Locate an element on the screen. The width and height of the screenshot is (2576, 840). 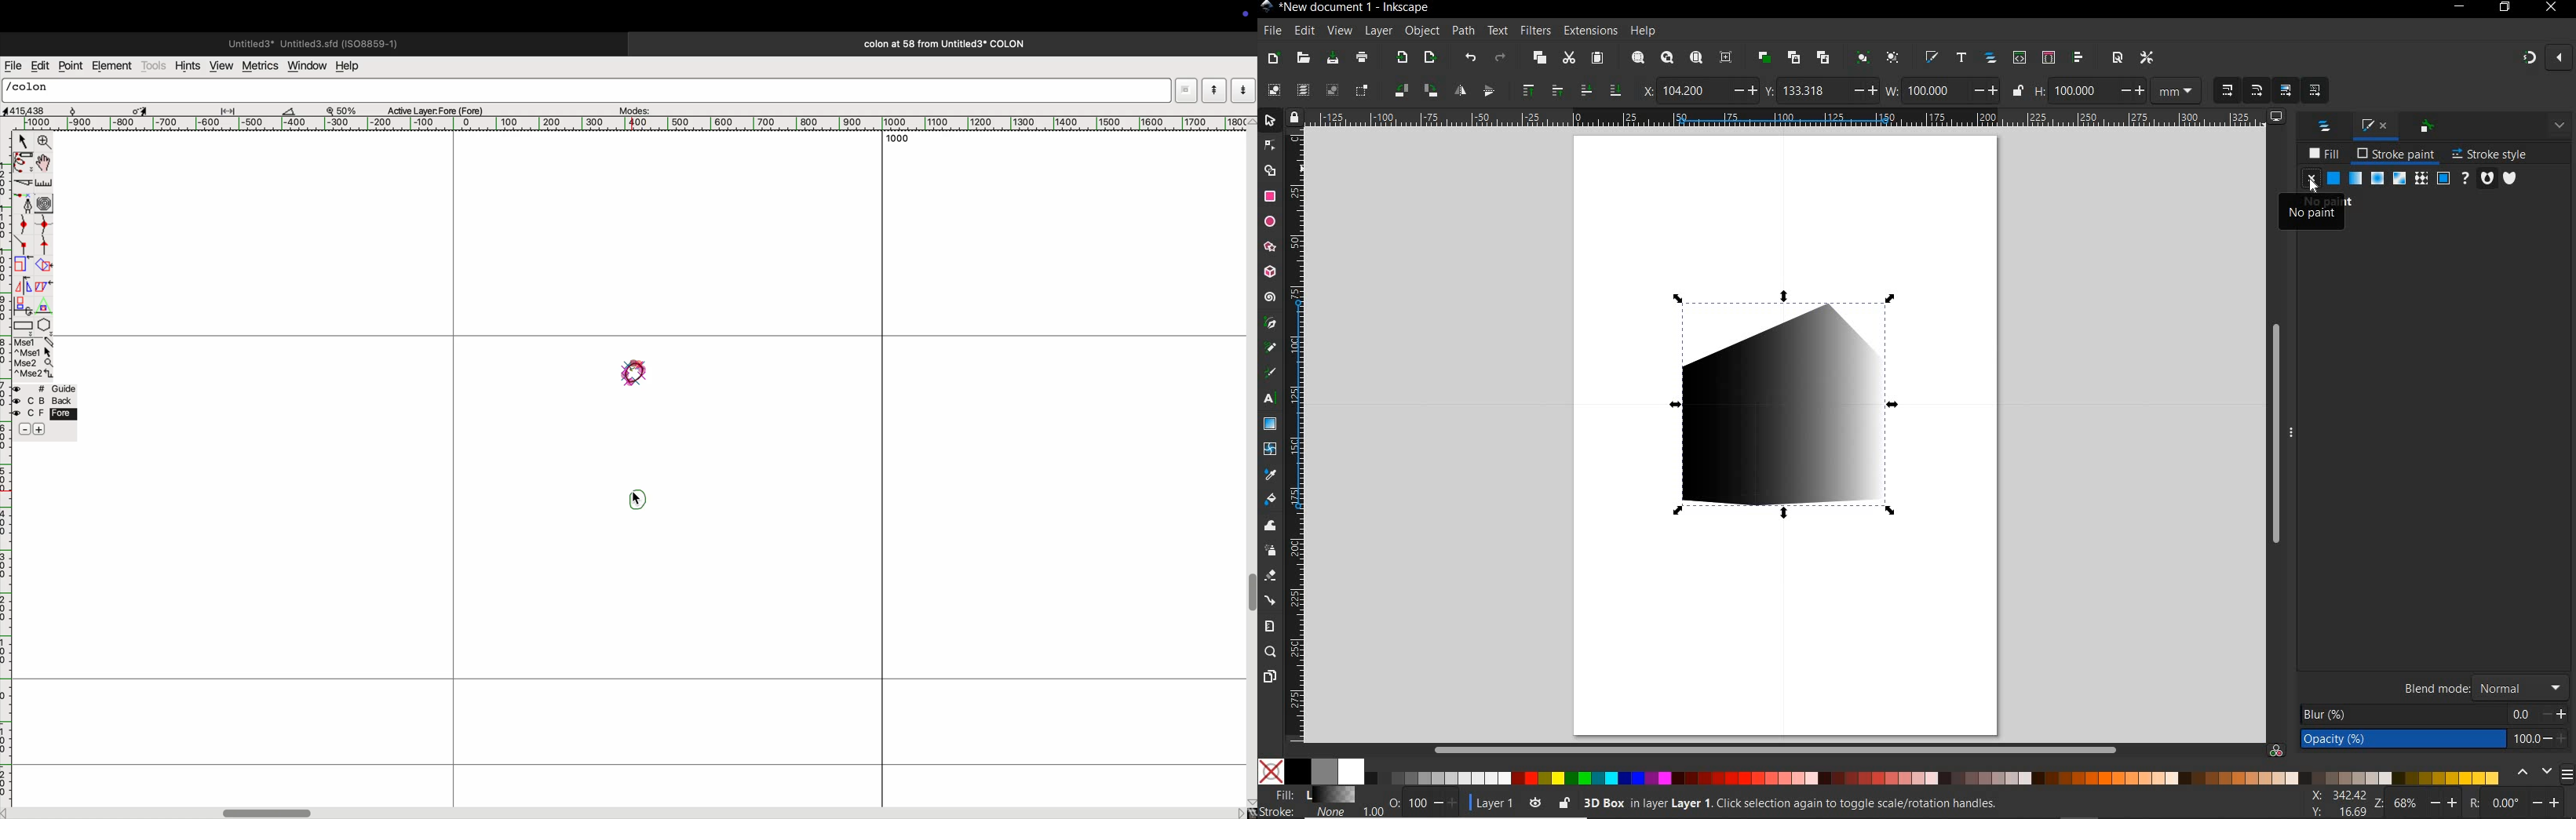
increase/decrease is located at coordinates (2550, 803).